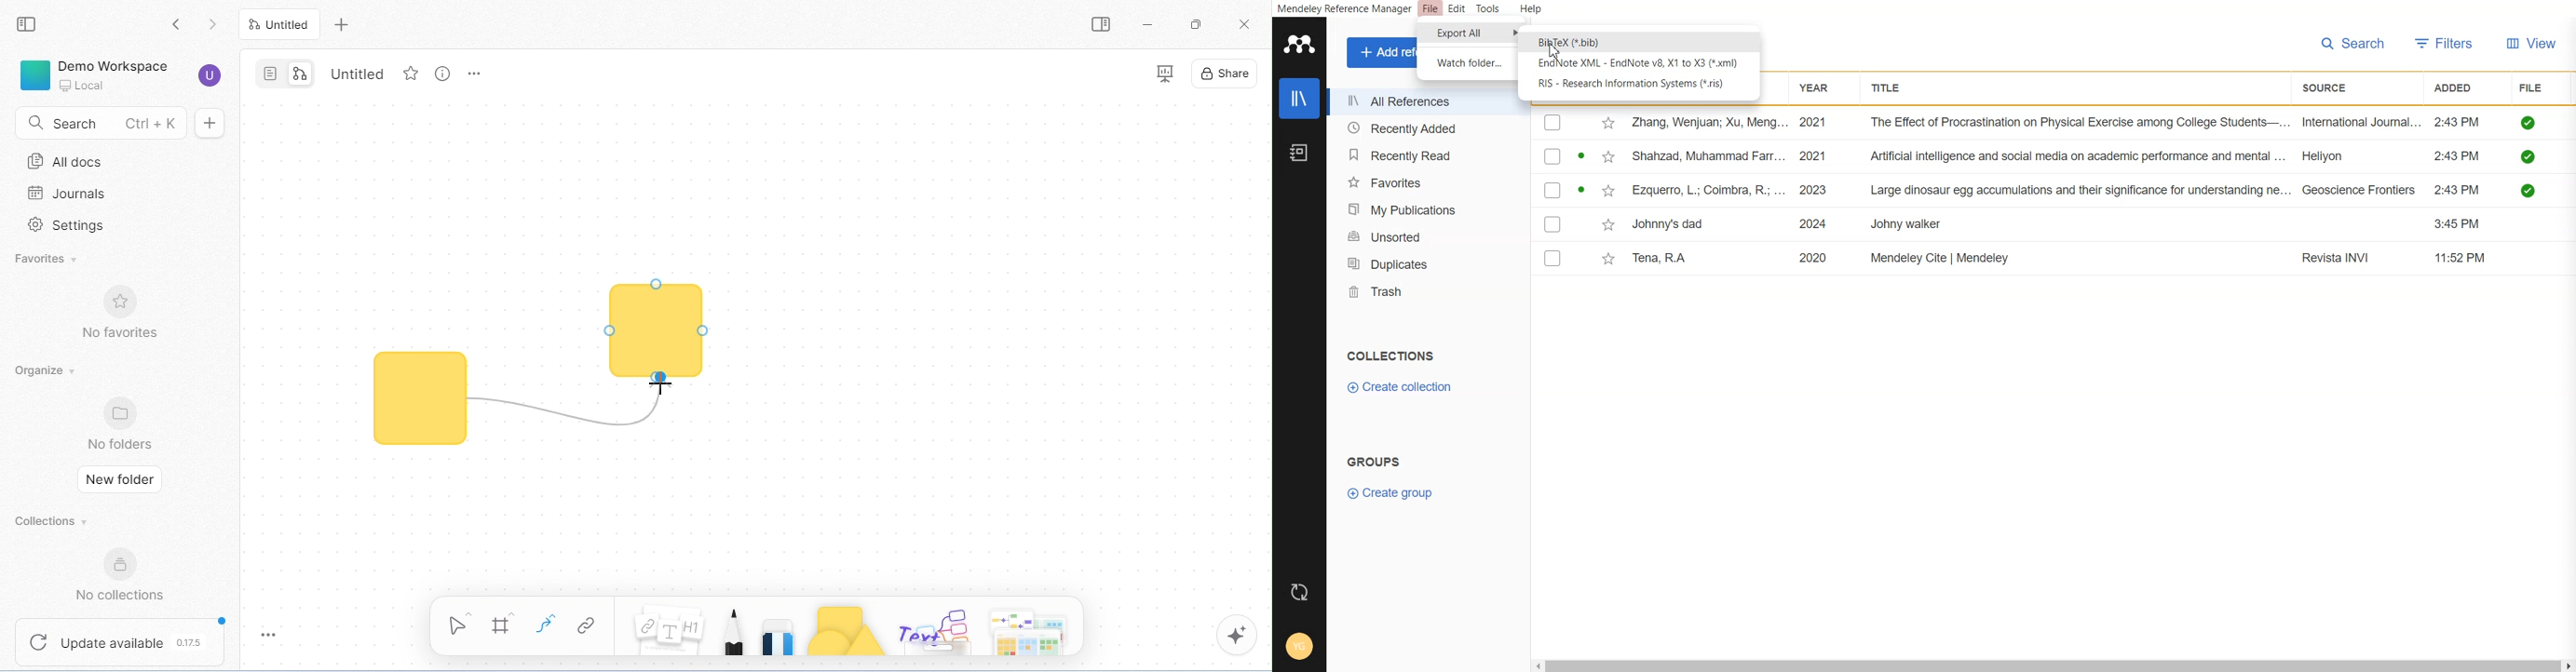  Describe the element at coordinates (1344, 10) in the screenshot. I see `Mendeley Reference Manager` at that location.